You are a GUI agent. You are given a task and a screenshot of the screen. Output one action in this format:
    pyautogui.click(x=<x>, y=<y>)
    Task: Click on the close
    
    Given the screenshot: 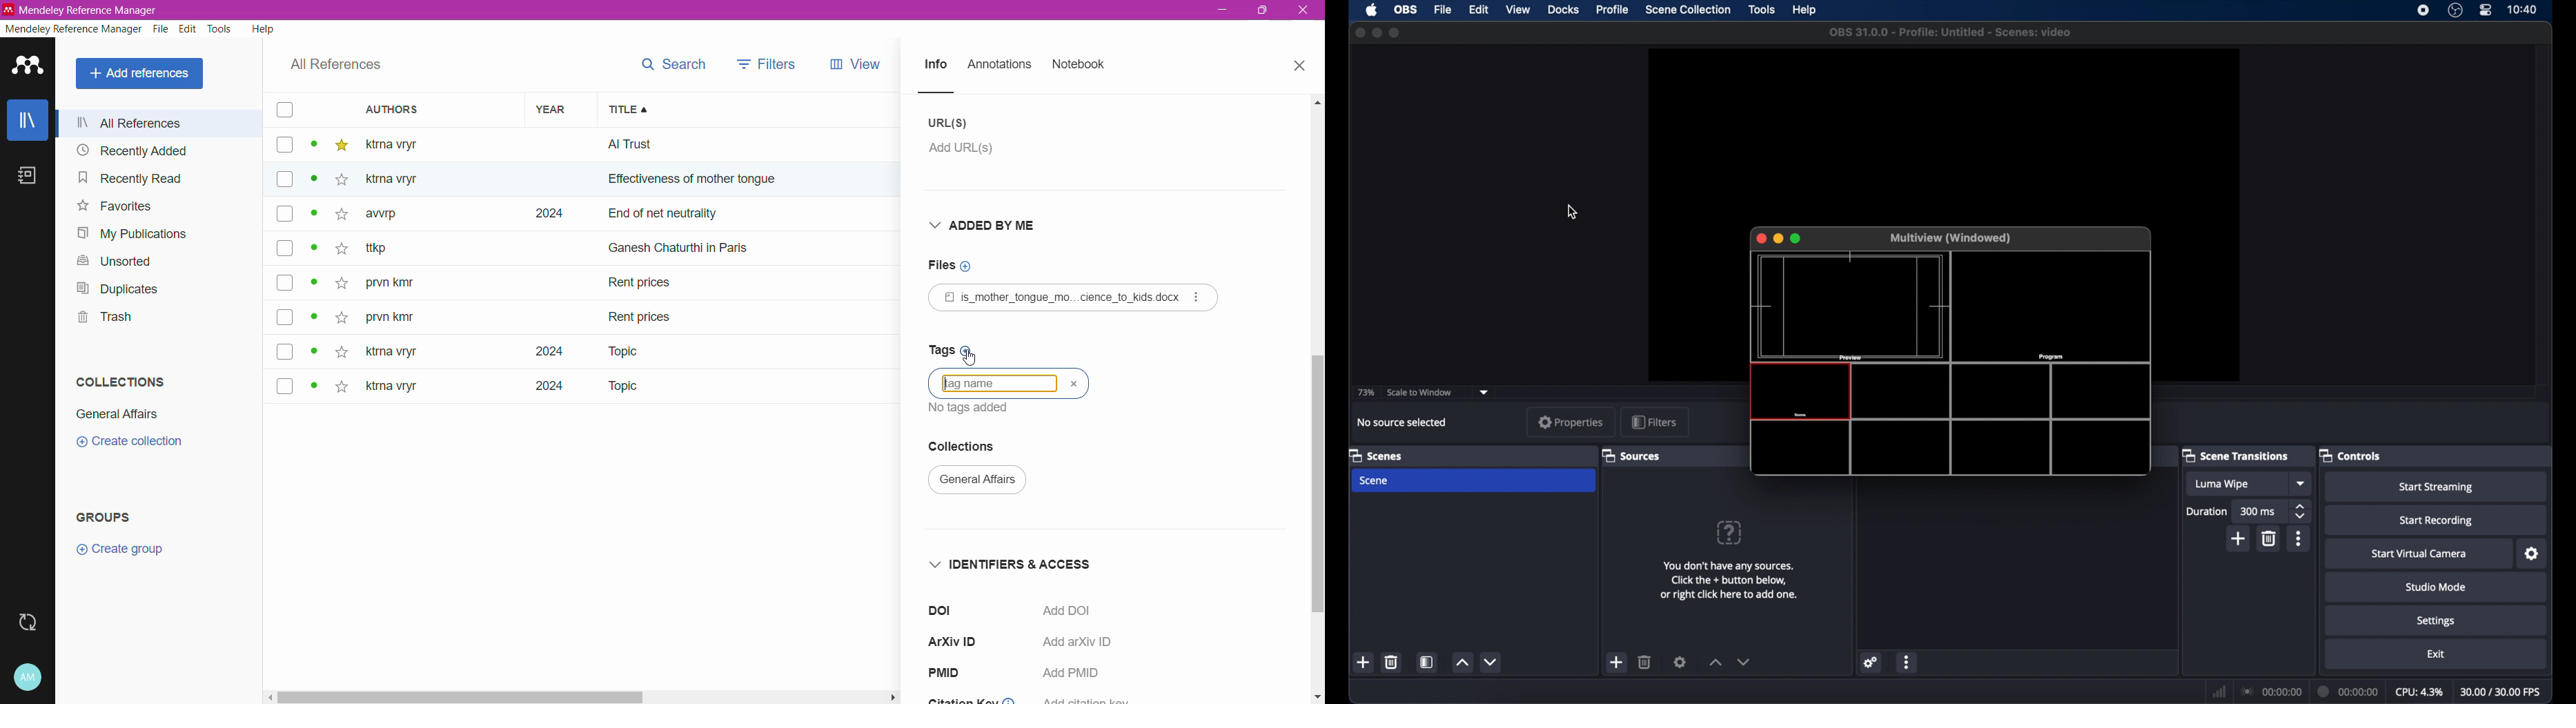 What is the action you would take?
    pyautogui.click(x=1359, y=33)
    